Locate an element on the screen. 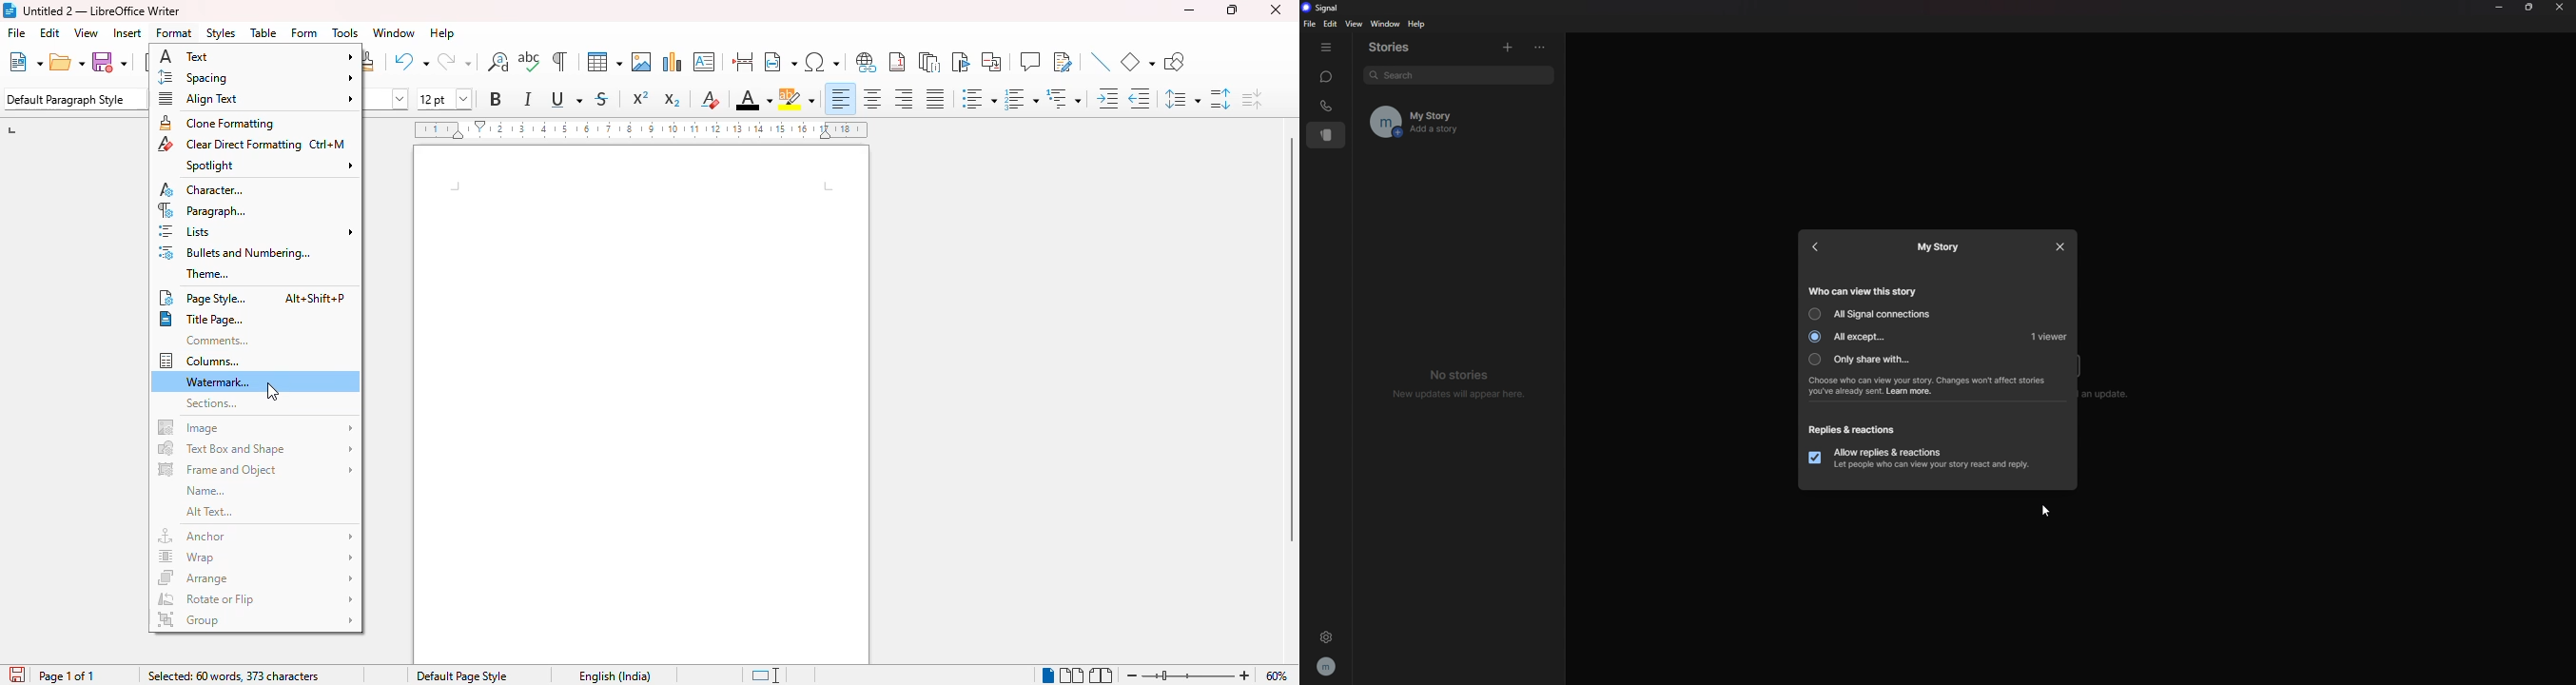 The image size is (2576, 700). show draw functions is located at coordinates (1175, 62).